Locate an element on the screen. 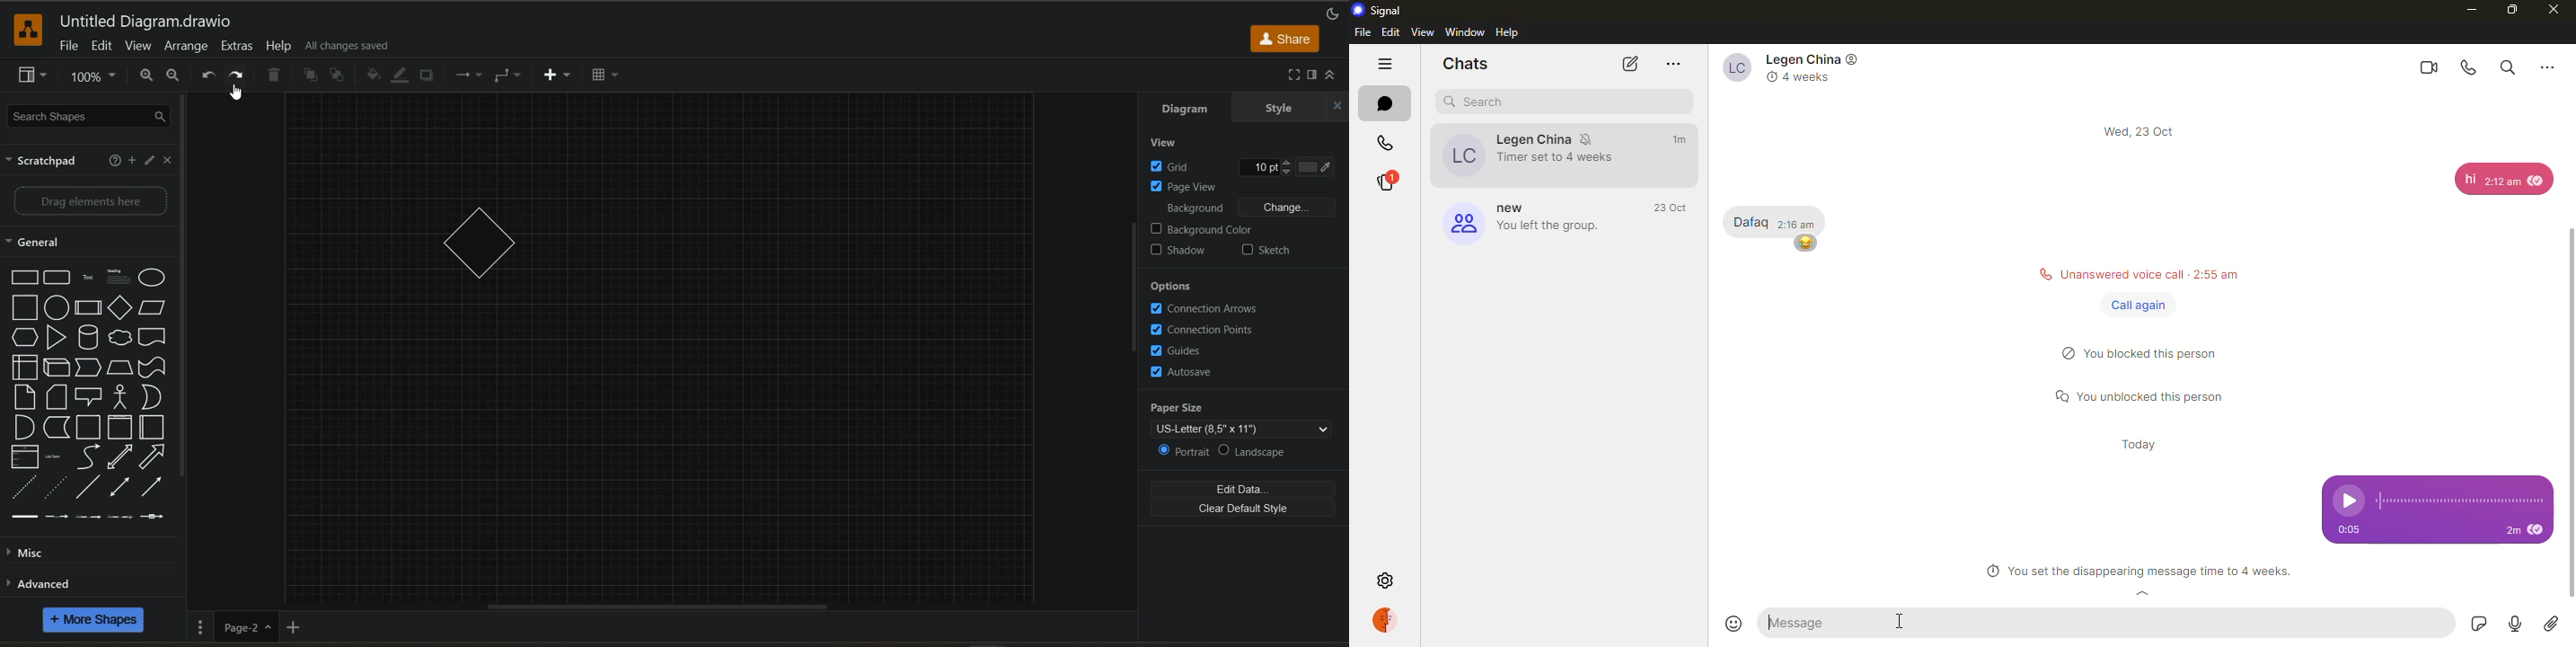 The image size is (2576, 672). guides is located at coordinates (1183, 352).